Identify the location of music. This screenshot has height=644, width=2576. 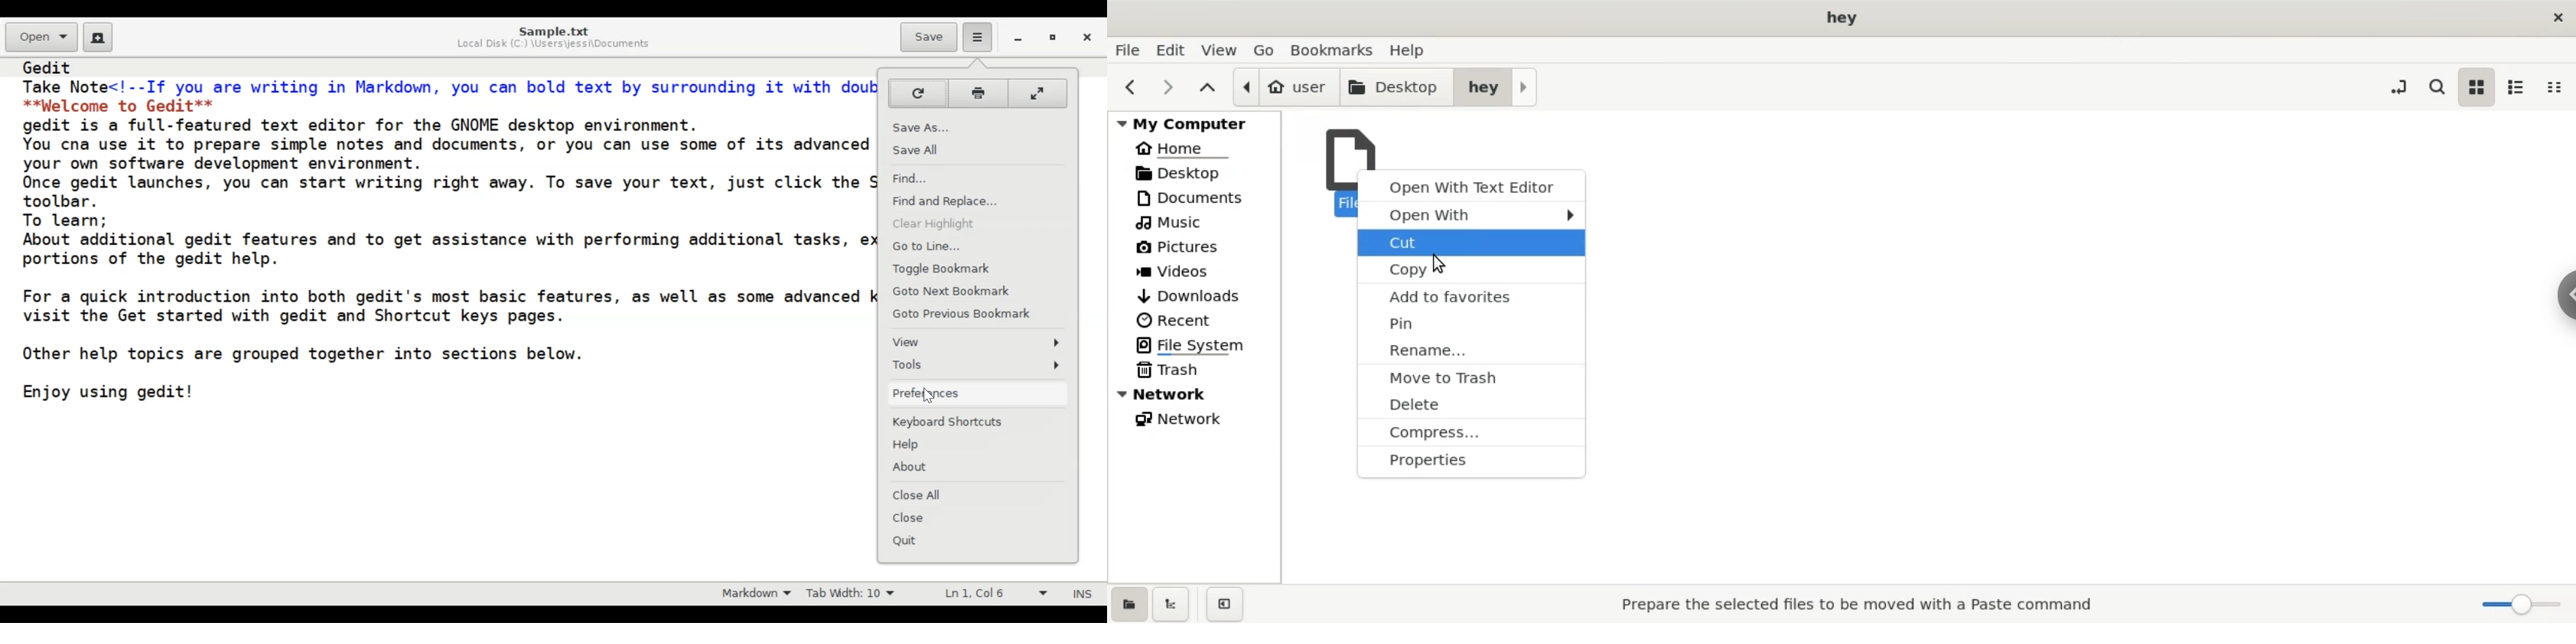
(1200, 220).